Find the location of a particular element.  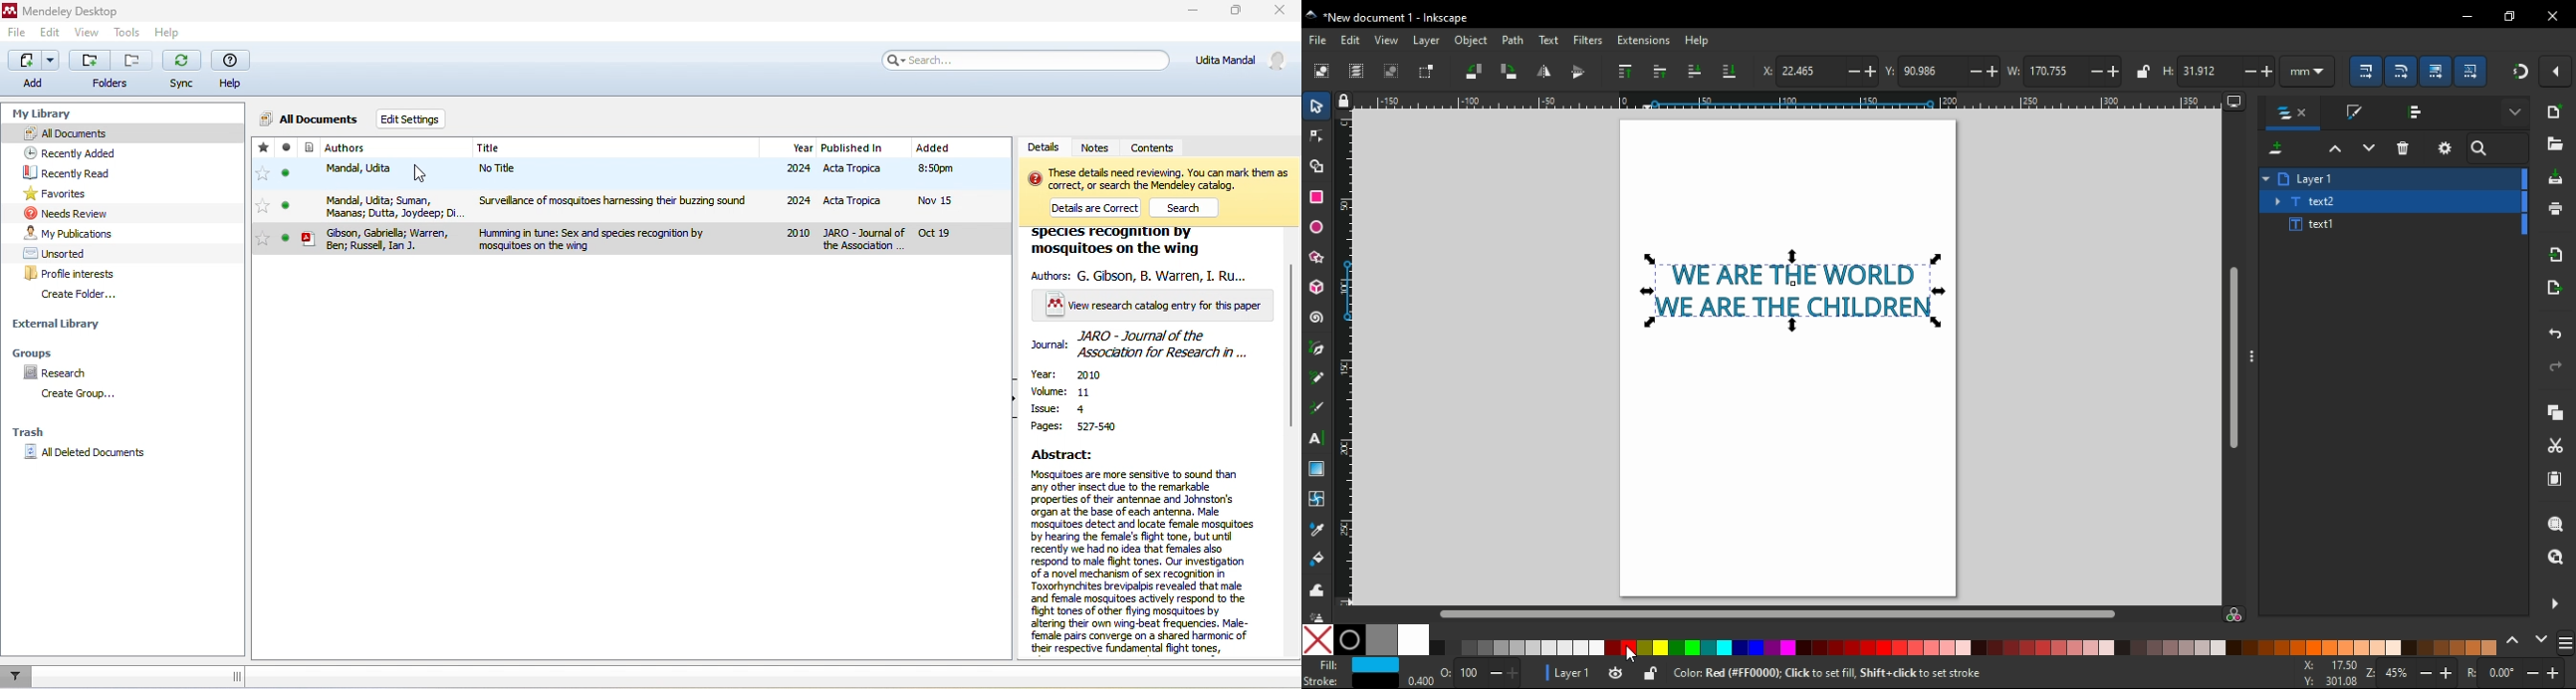

surveillance of mosquitoes harnessing their buzzing sound is located at coordinates (619, 204).